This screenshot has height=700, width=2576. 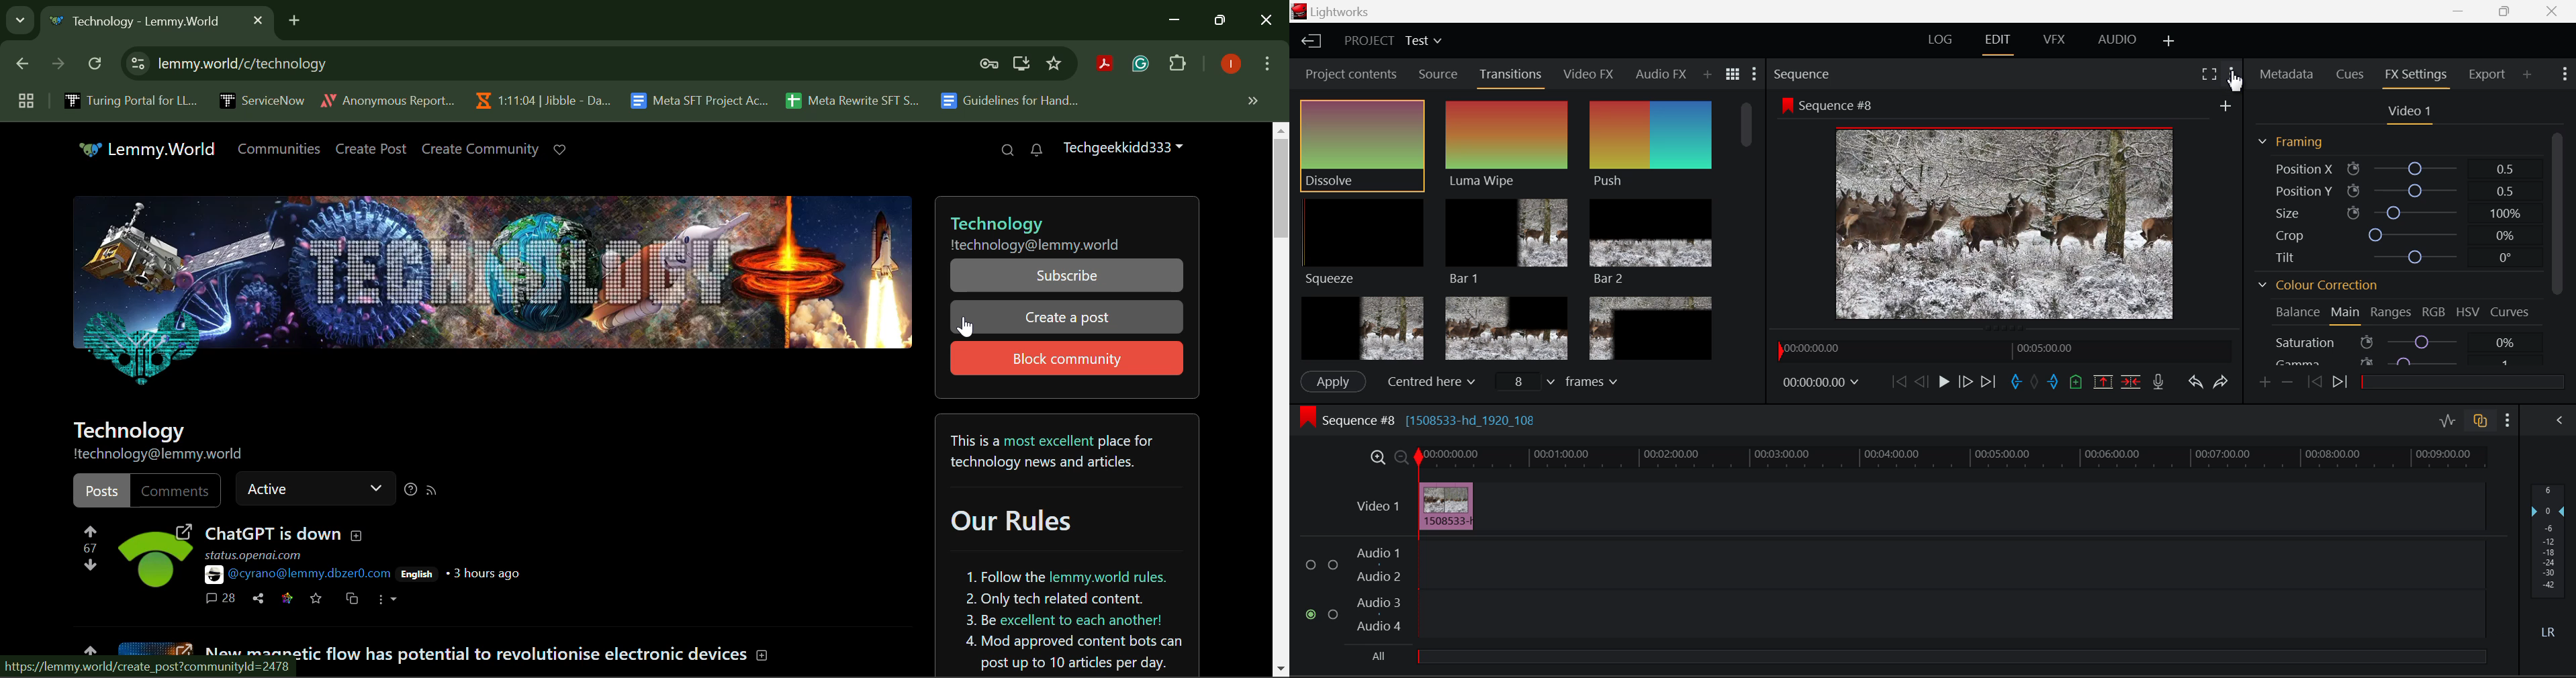 I want to click on Remove all marks, so click(x=2036, y=384).